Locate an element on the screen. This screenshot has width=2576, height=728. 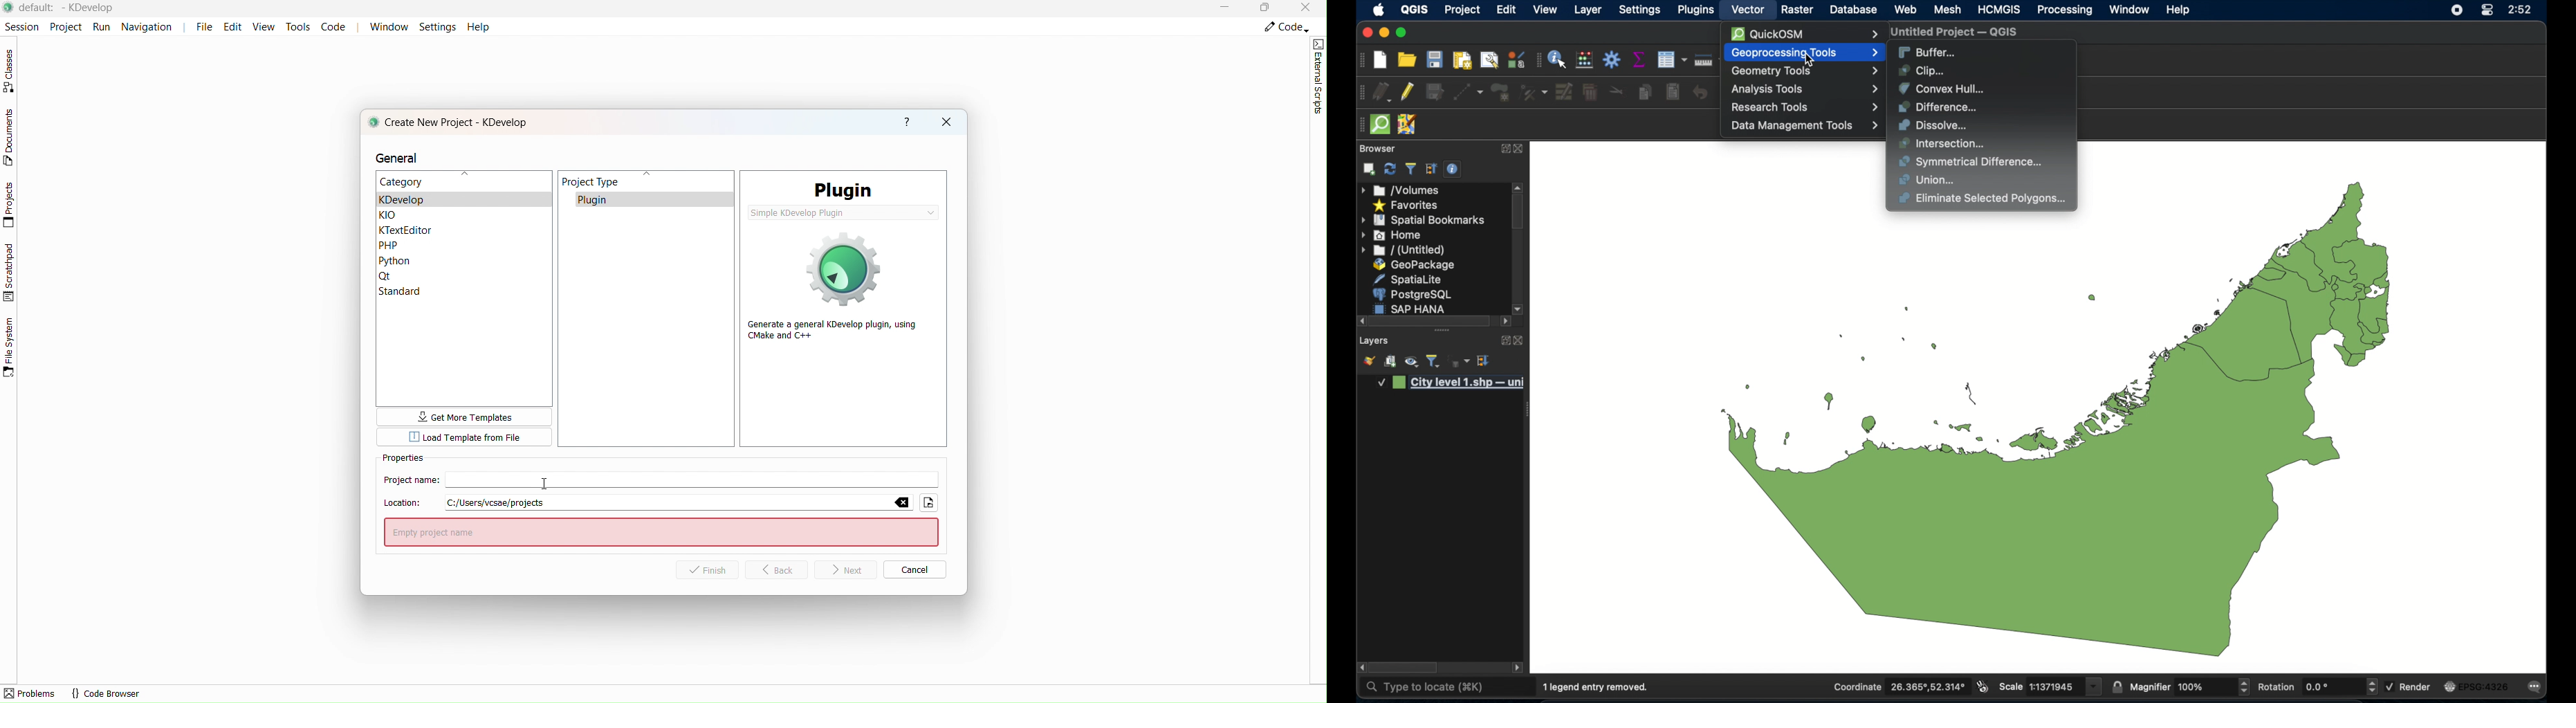
drag handle is located at coordinates (1441, 331).